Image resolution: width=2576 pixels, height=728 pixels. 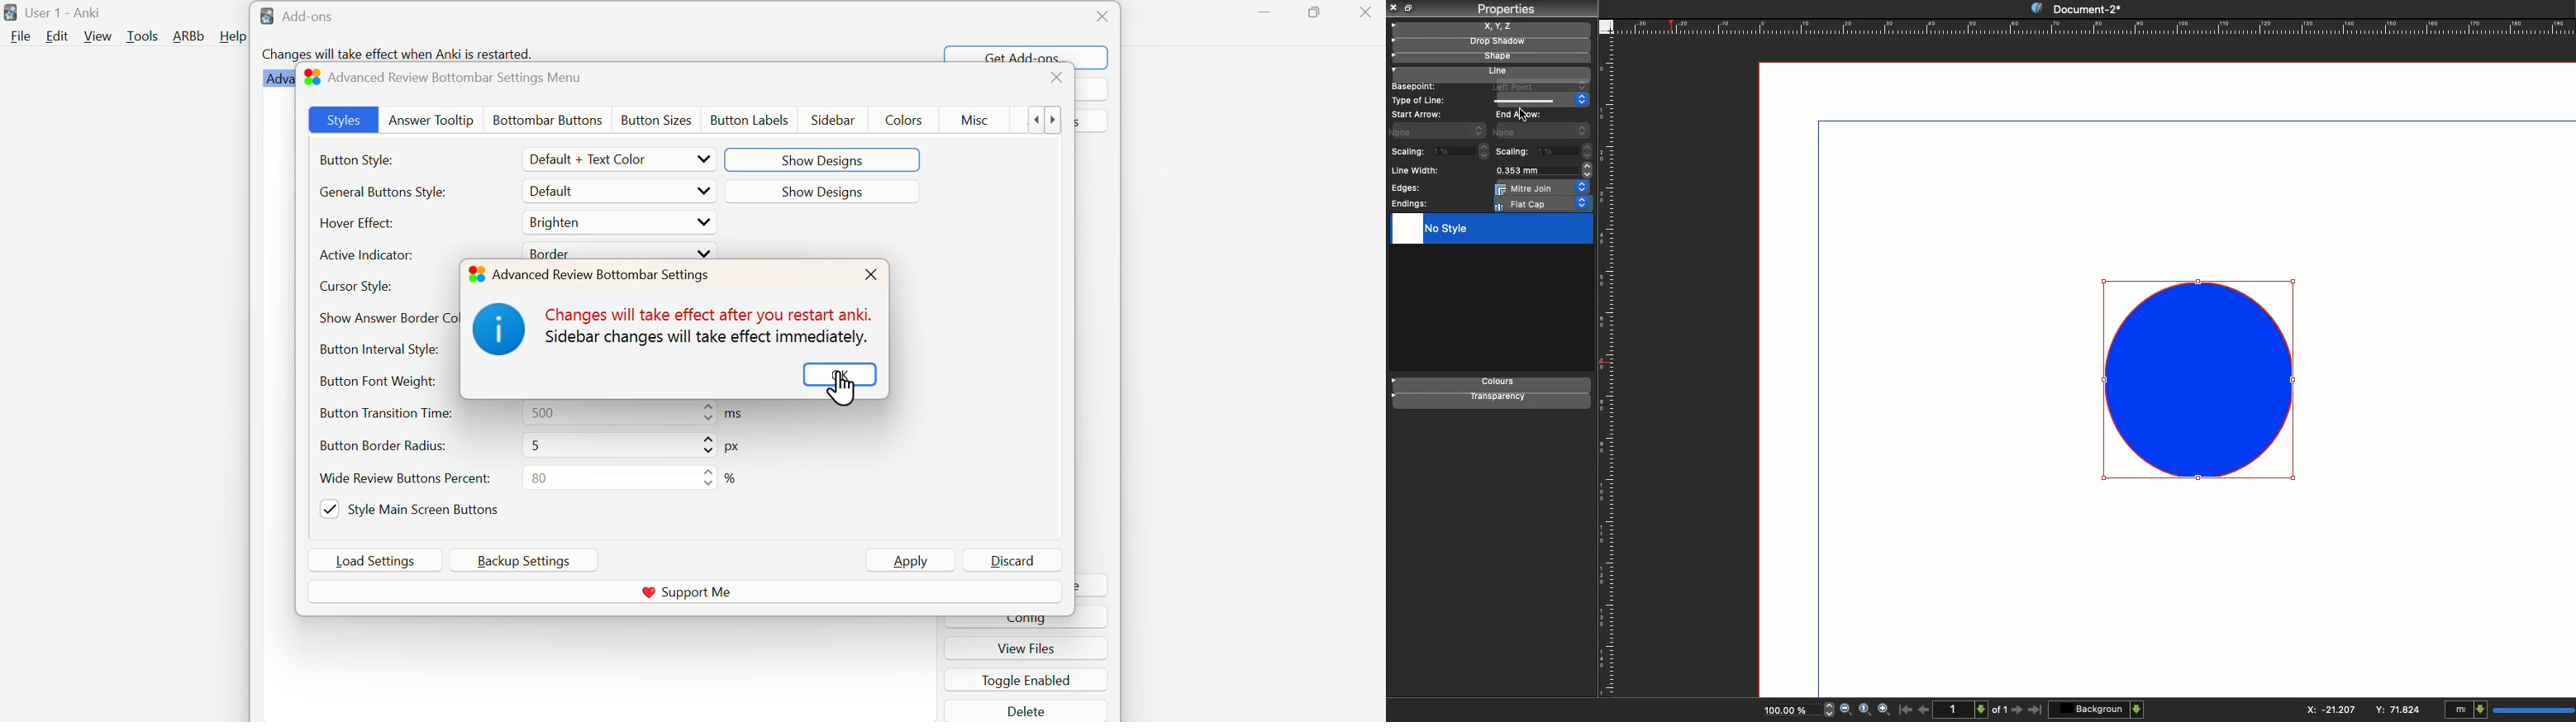 What do you see at coordinates (405, 477) in the screenshot?
I see `Wide Review Button Percent` at bounding box center [405, 477].